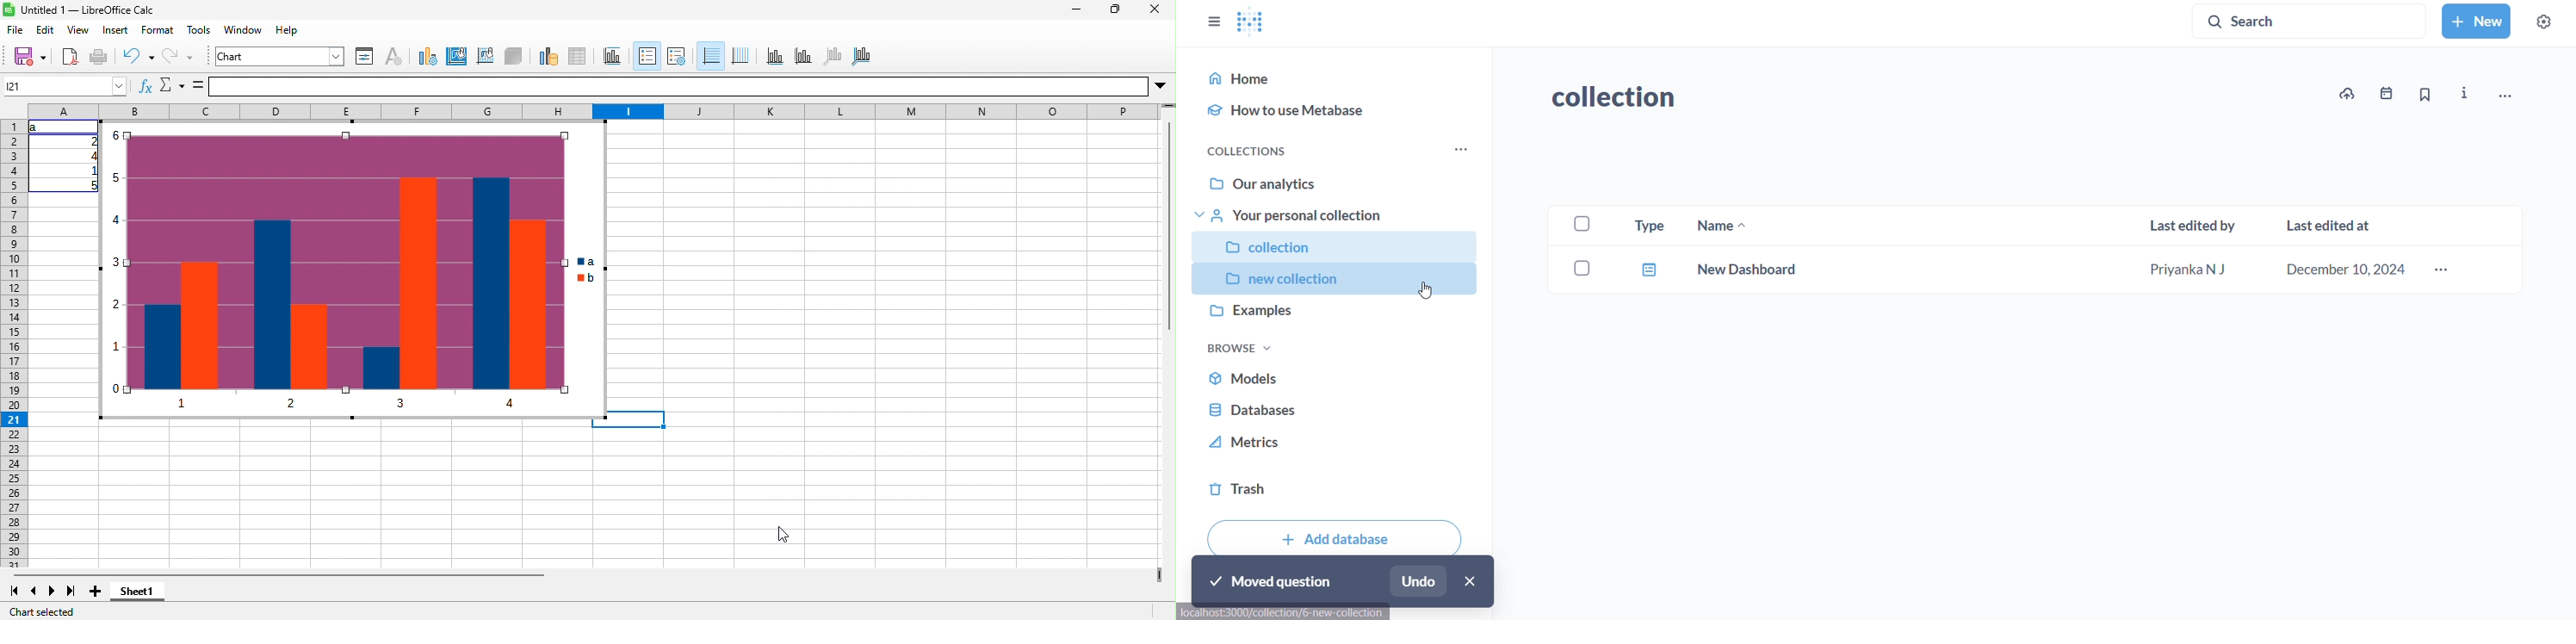 Image resolution: width=2576 pixels, height=644 pixels. Describe the element at coordinates (91, 141) in the screenshot. I see `2` at that location.